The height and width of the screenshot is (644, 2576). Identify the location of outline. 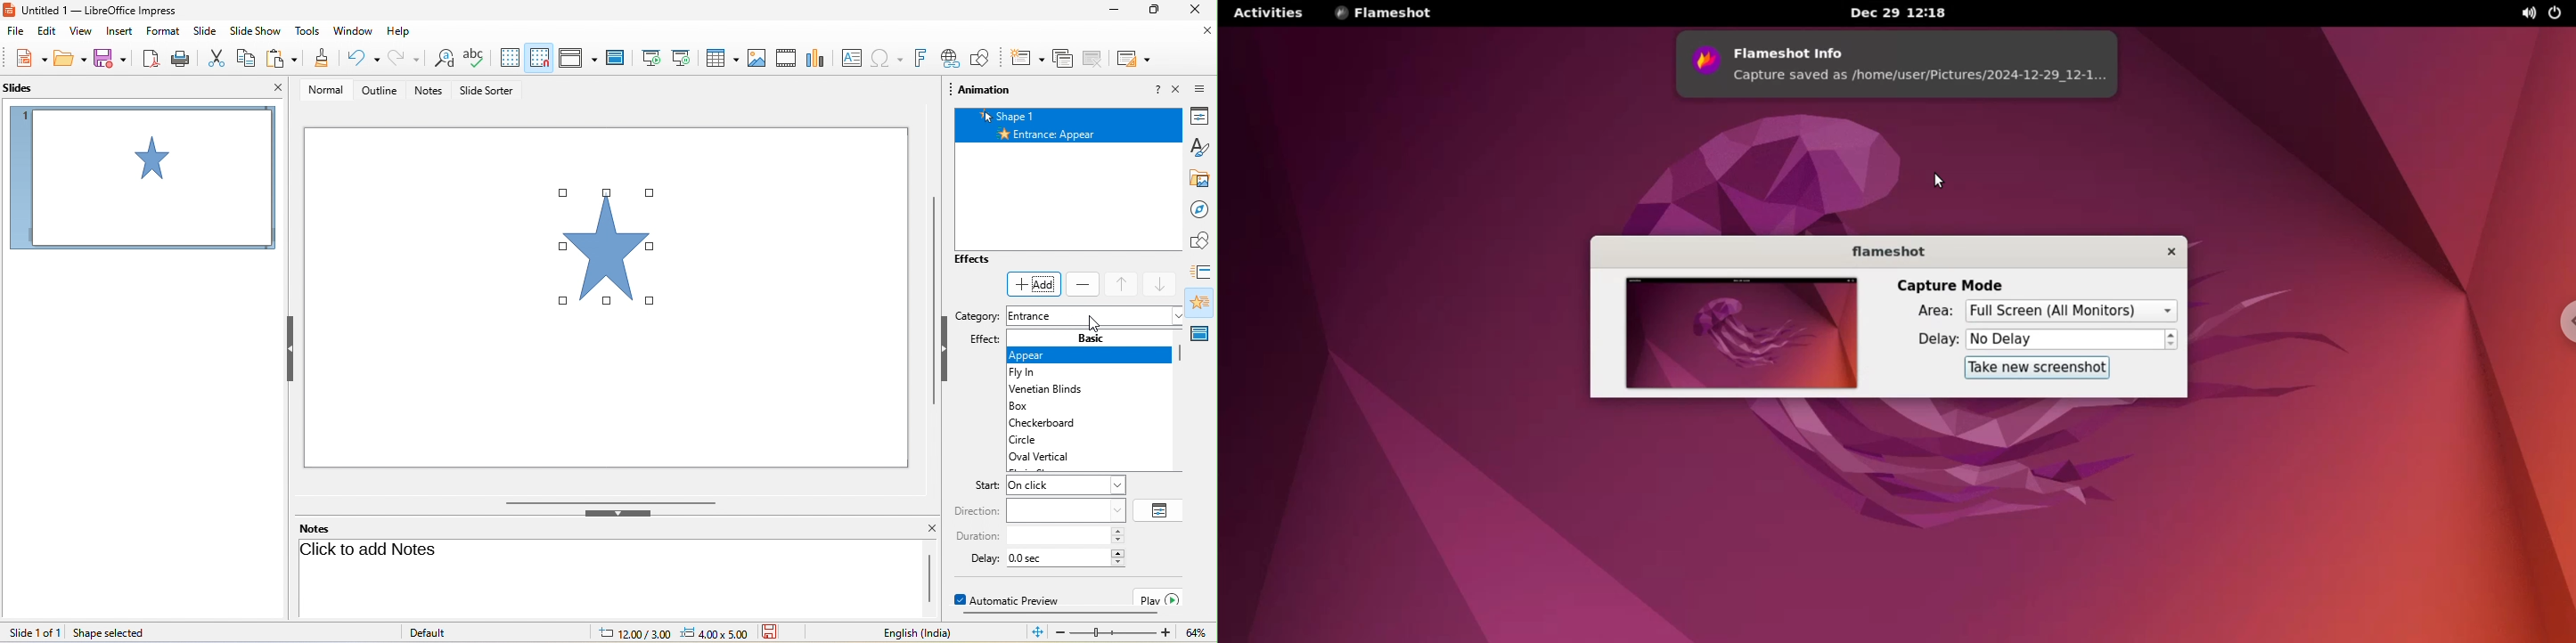
(382, 94).